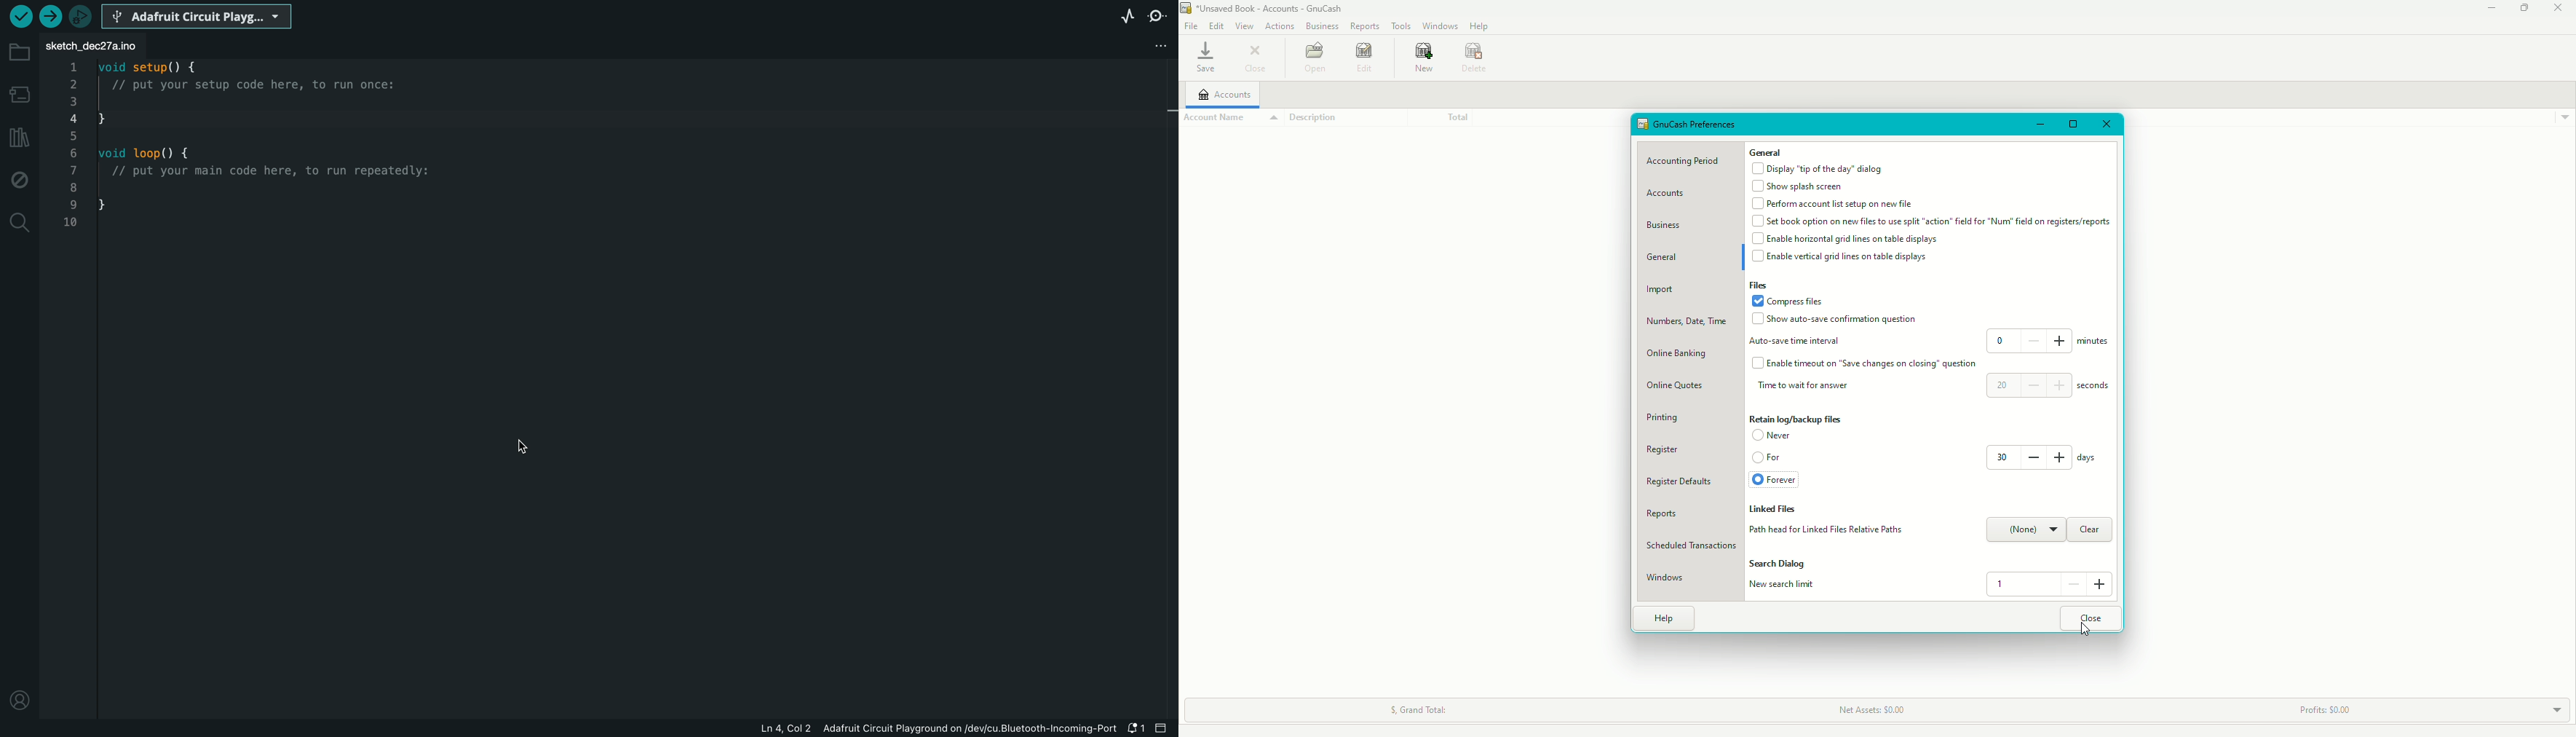 The height and width of the screenshot is (756, 2576). I want to click on notification, so click(1135, 728).